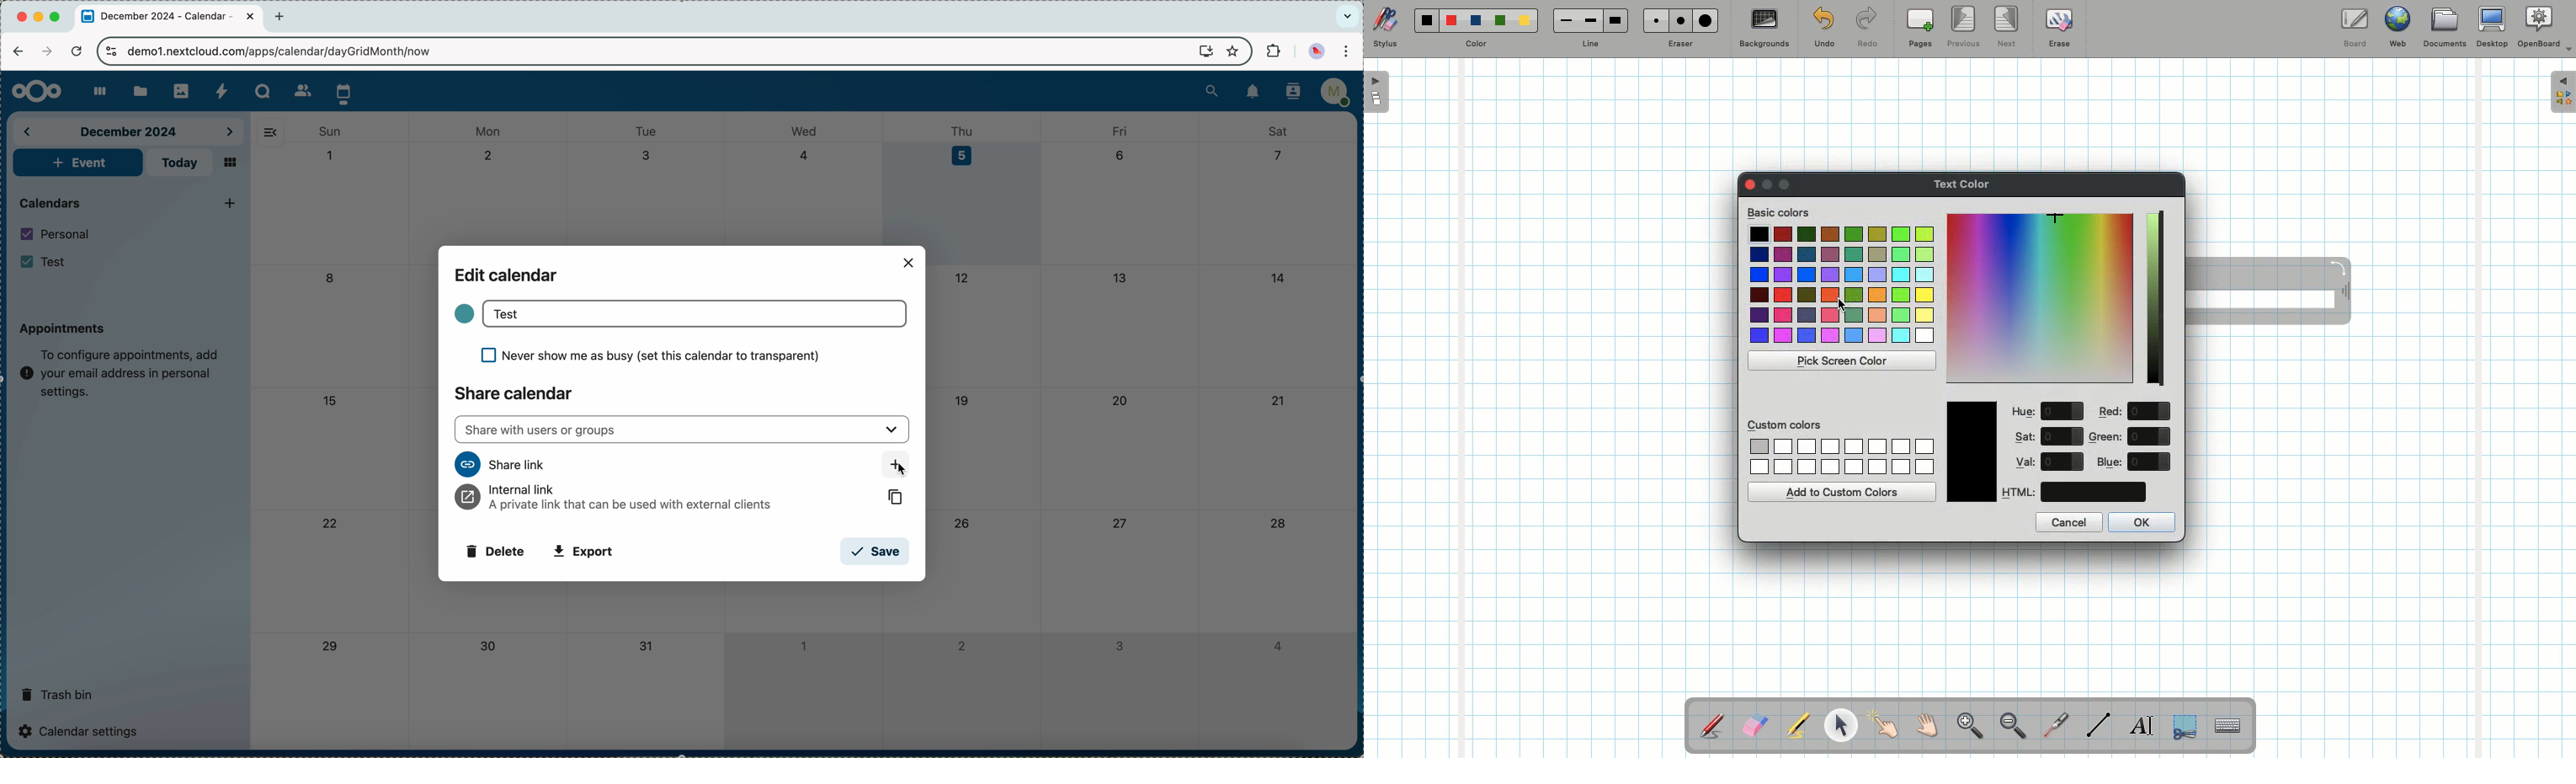 Image resolution: width=2576 pixels, height=784 pixels. I want to click on share link, so click(500, 463).